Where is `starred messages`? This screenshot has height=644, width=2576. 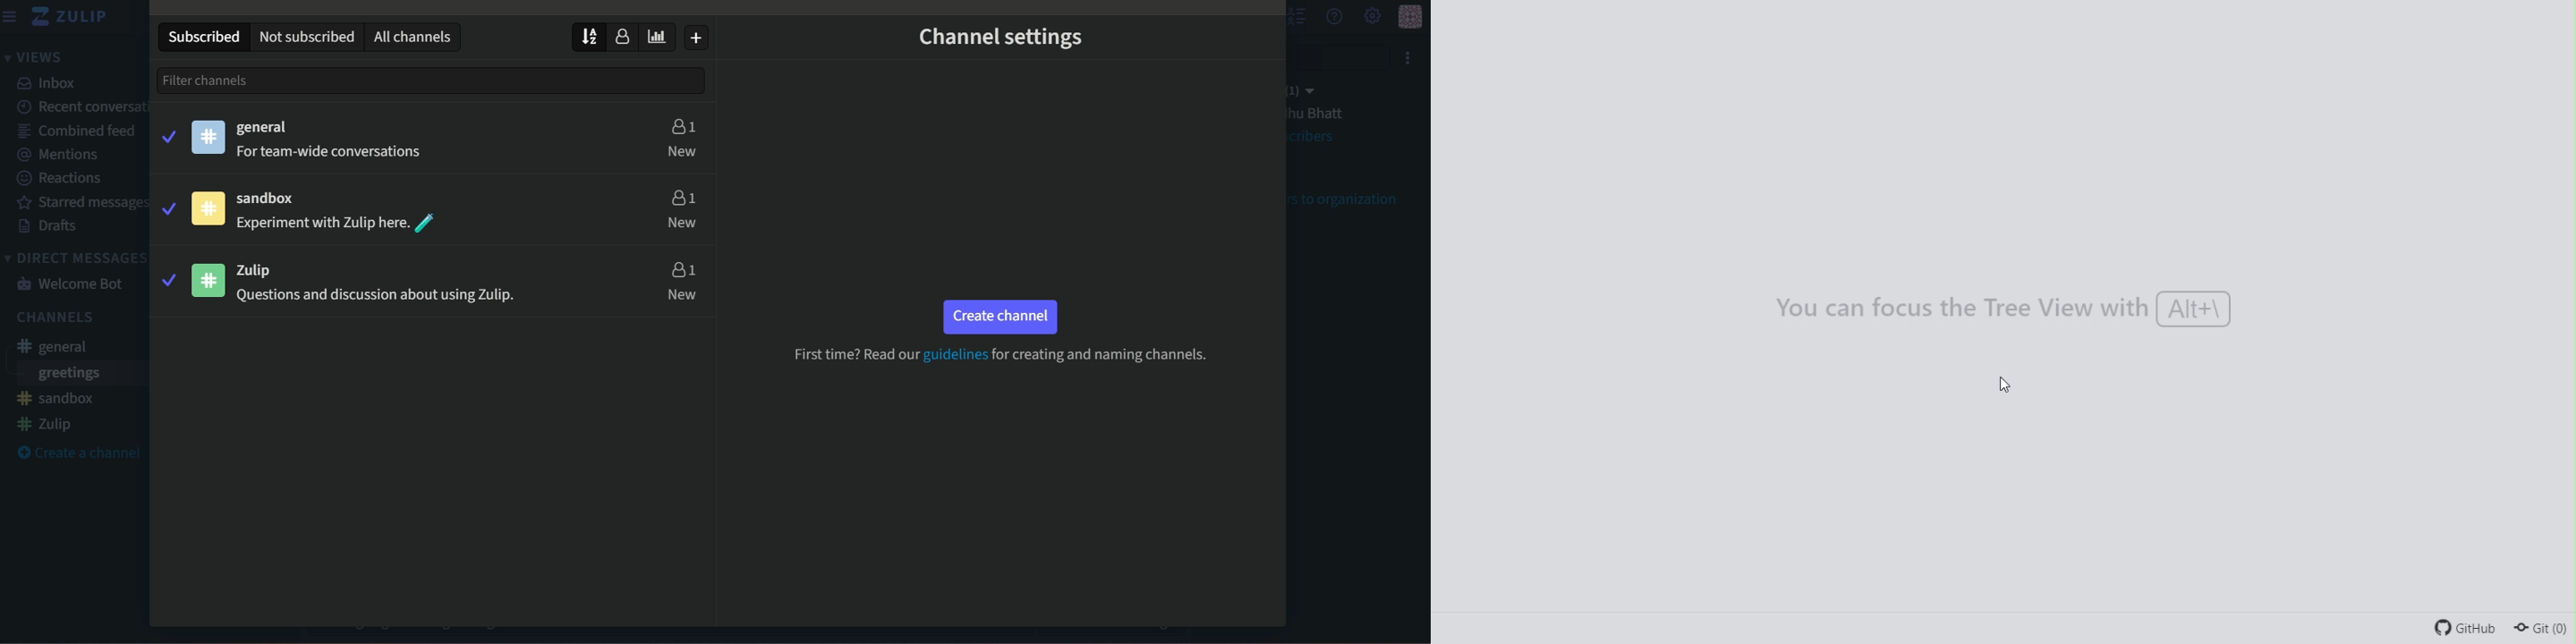 starred messages is located at coordinates (82, 202).